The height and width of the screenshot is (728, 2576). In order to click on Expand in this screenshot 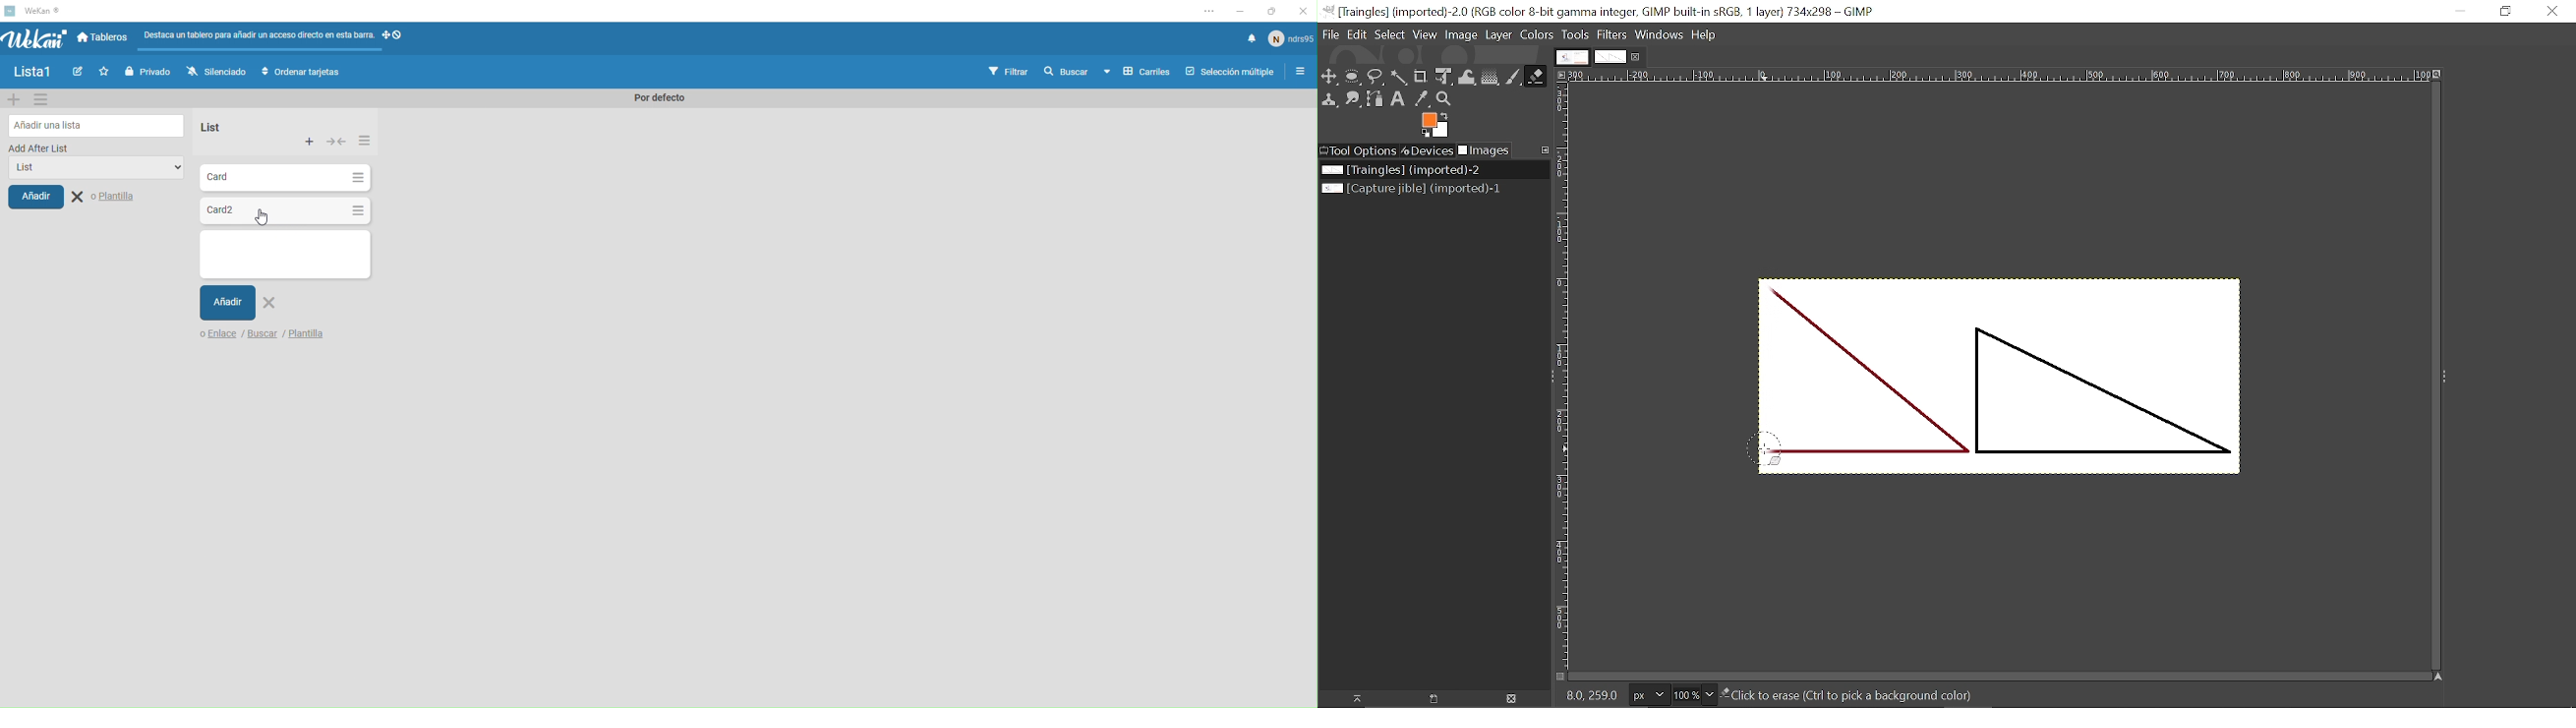, I will do `click(337, 141)`.